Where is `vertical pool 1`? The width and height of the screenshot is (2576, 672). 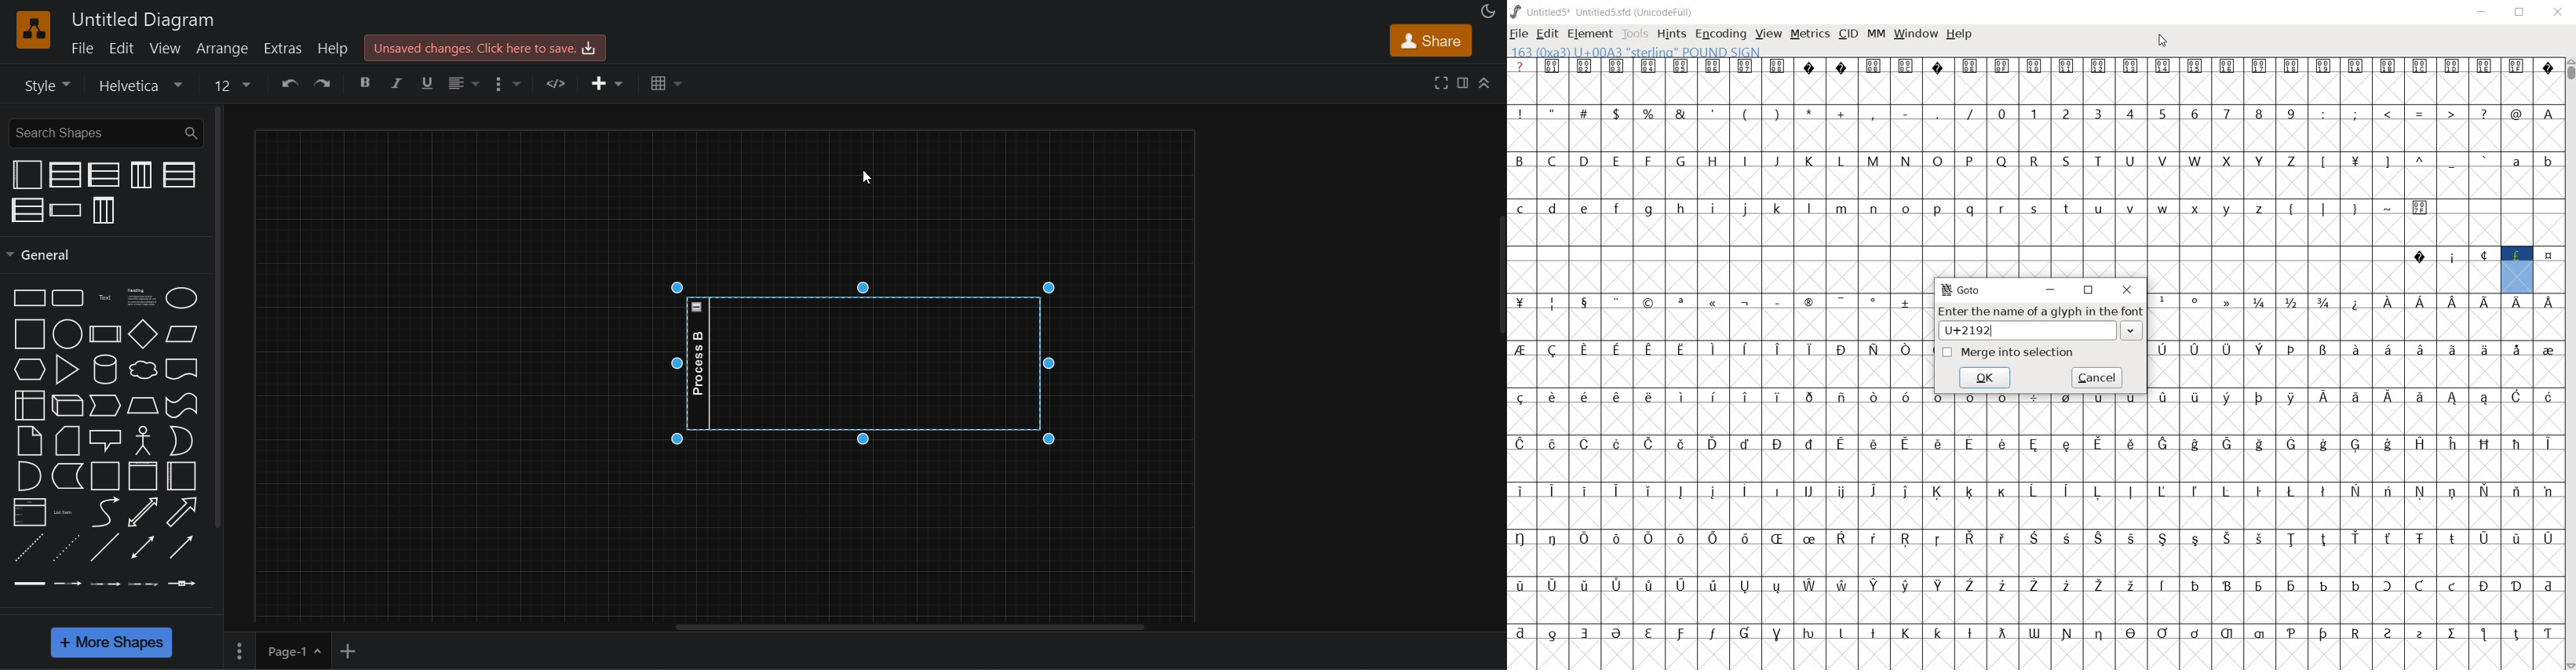
vertical pool 1 is located at coordinates (140, 175).